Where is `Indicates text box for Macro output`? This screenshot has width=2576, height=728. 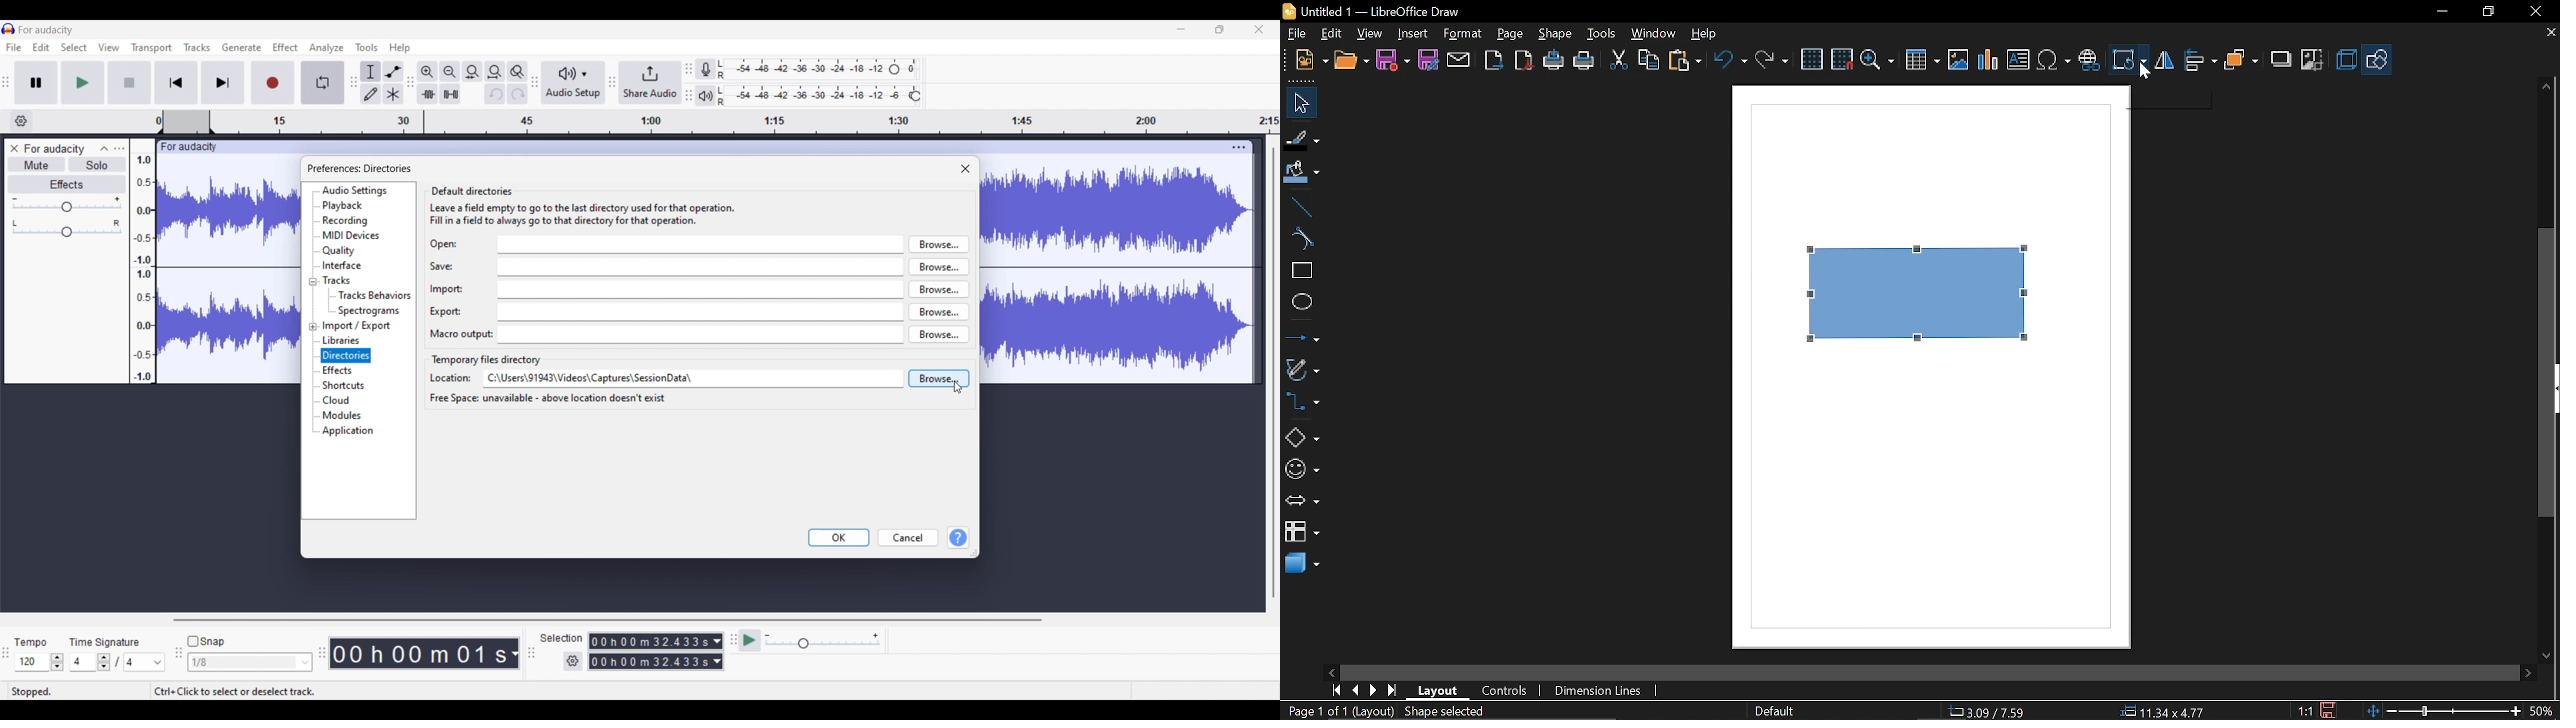
Indicates text box for Macro output is located at coordinates (461, 335).